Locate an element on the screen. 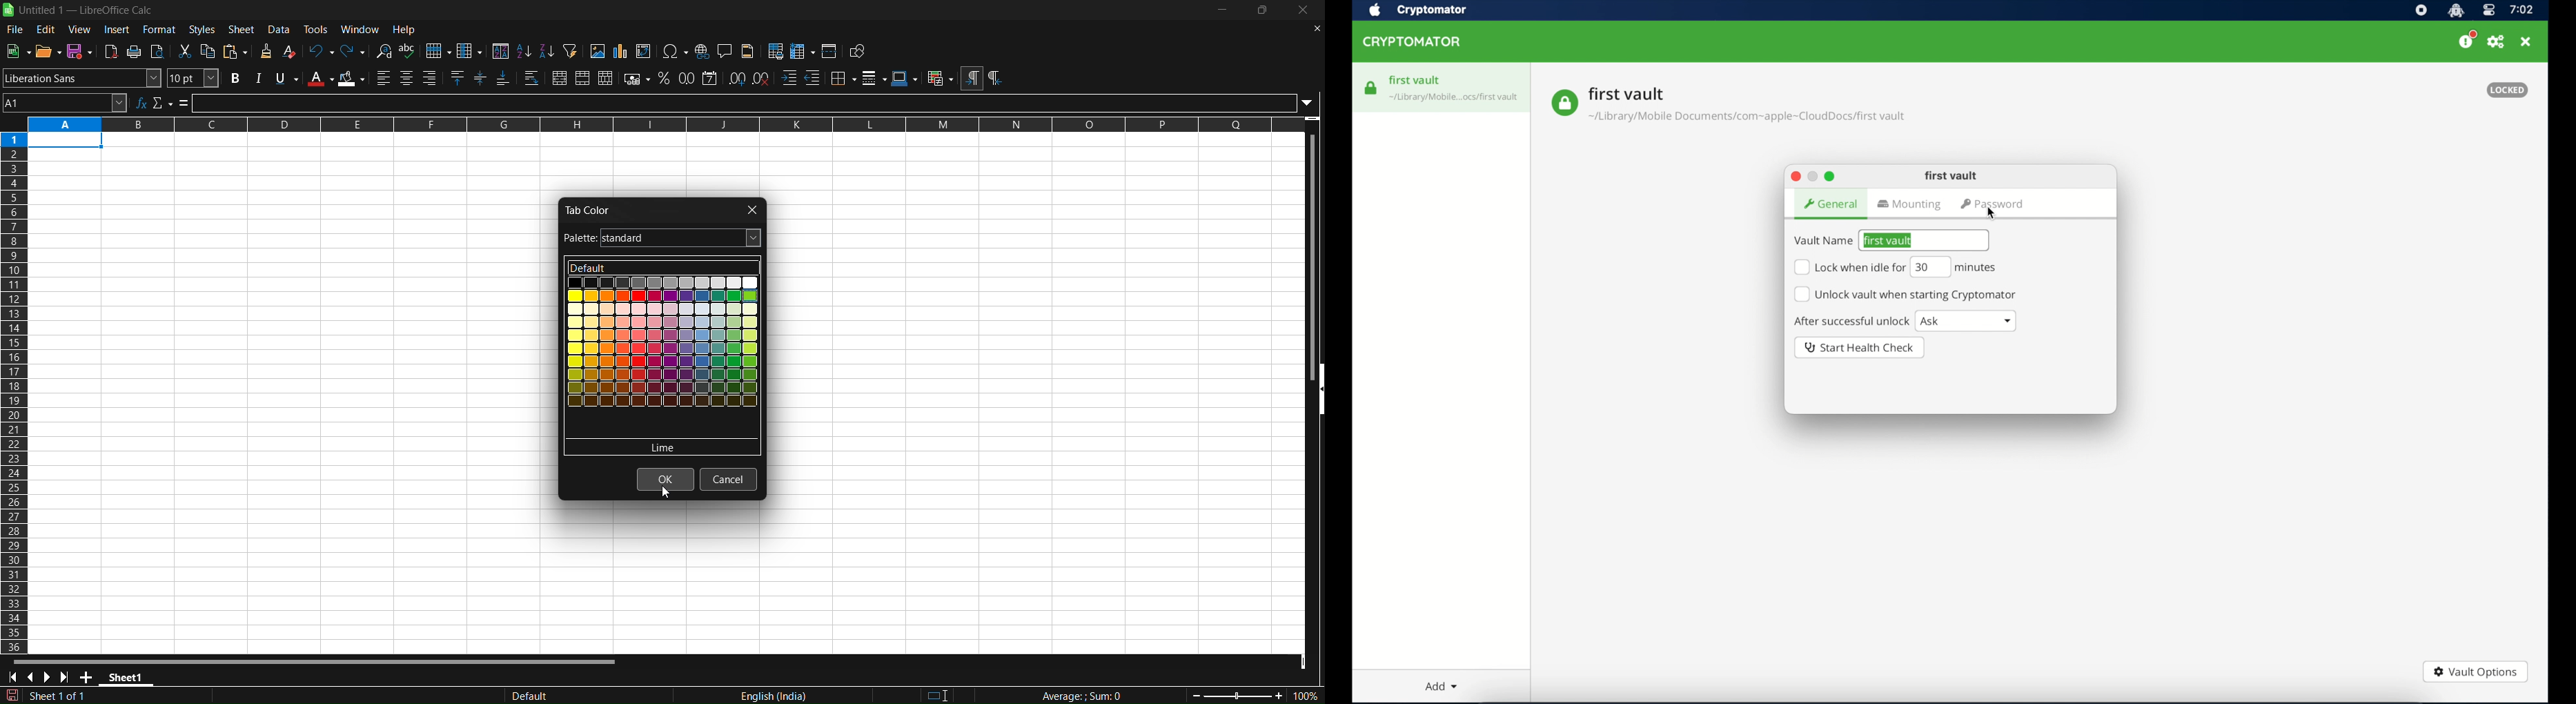  scroll to first sheet is located at coordinates (13, 678).